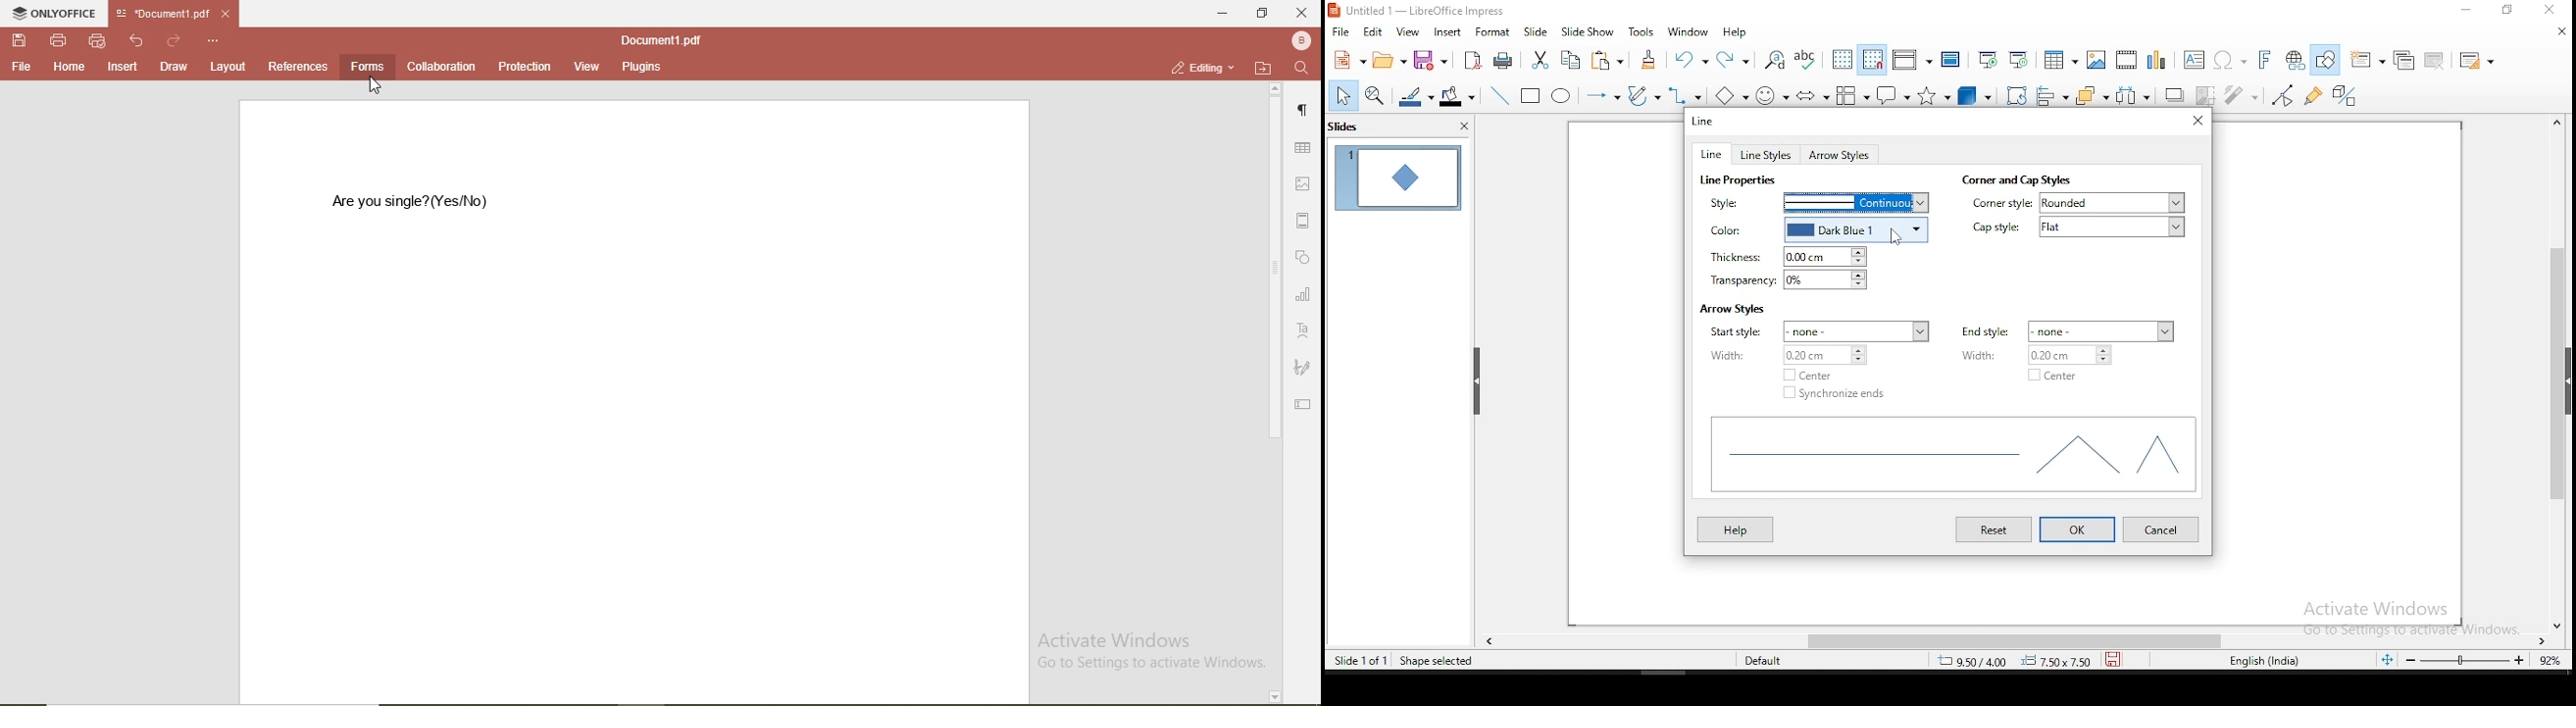 The width and height of the screenshot is (2576, 728). What do you see at coordinates (225, 67) in the screenshot?
I see `layout` at bounding box center [225, 67].